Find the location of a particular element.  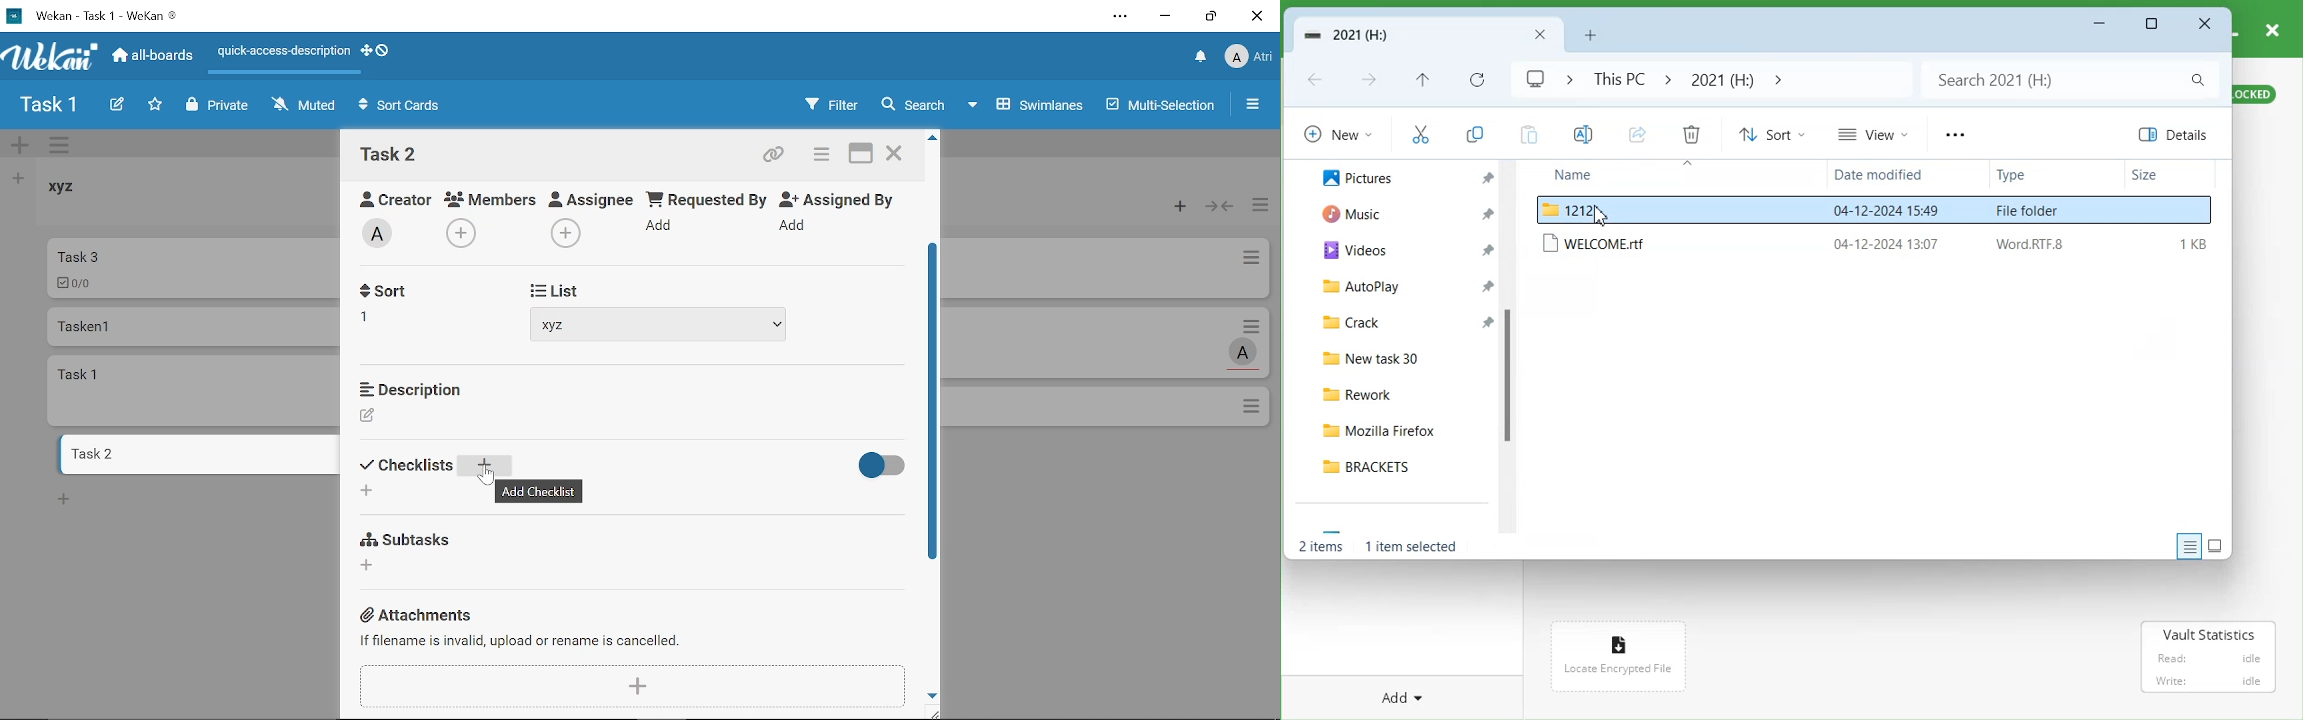

Add is located at coordinates (483, 465).